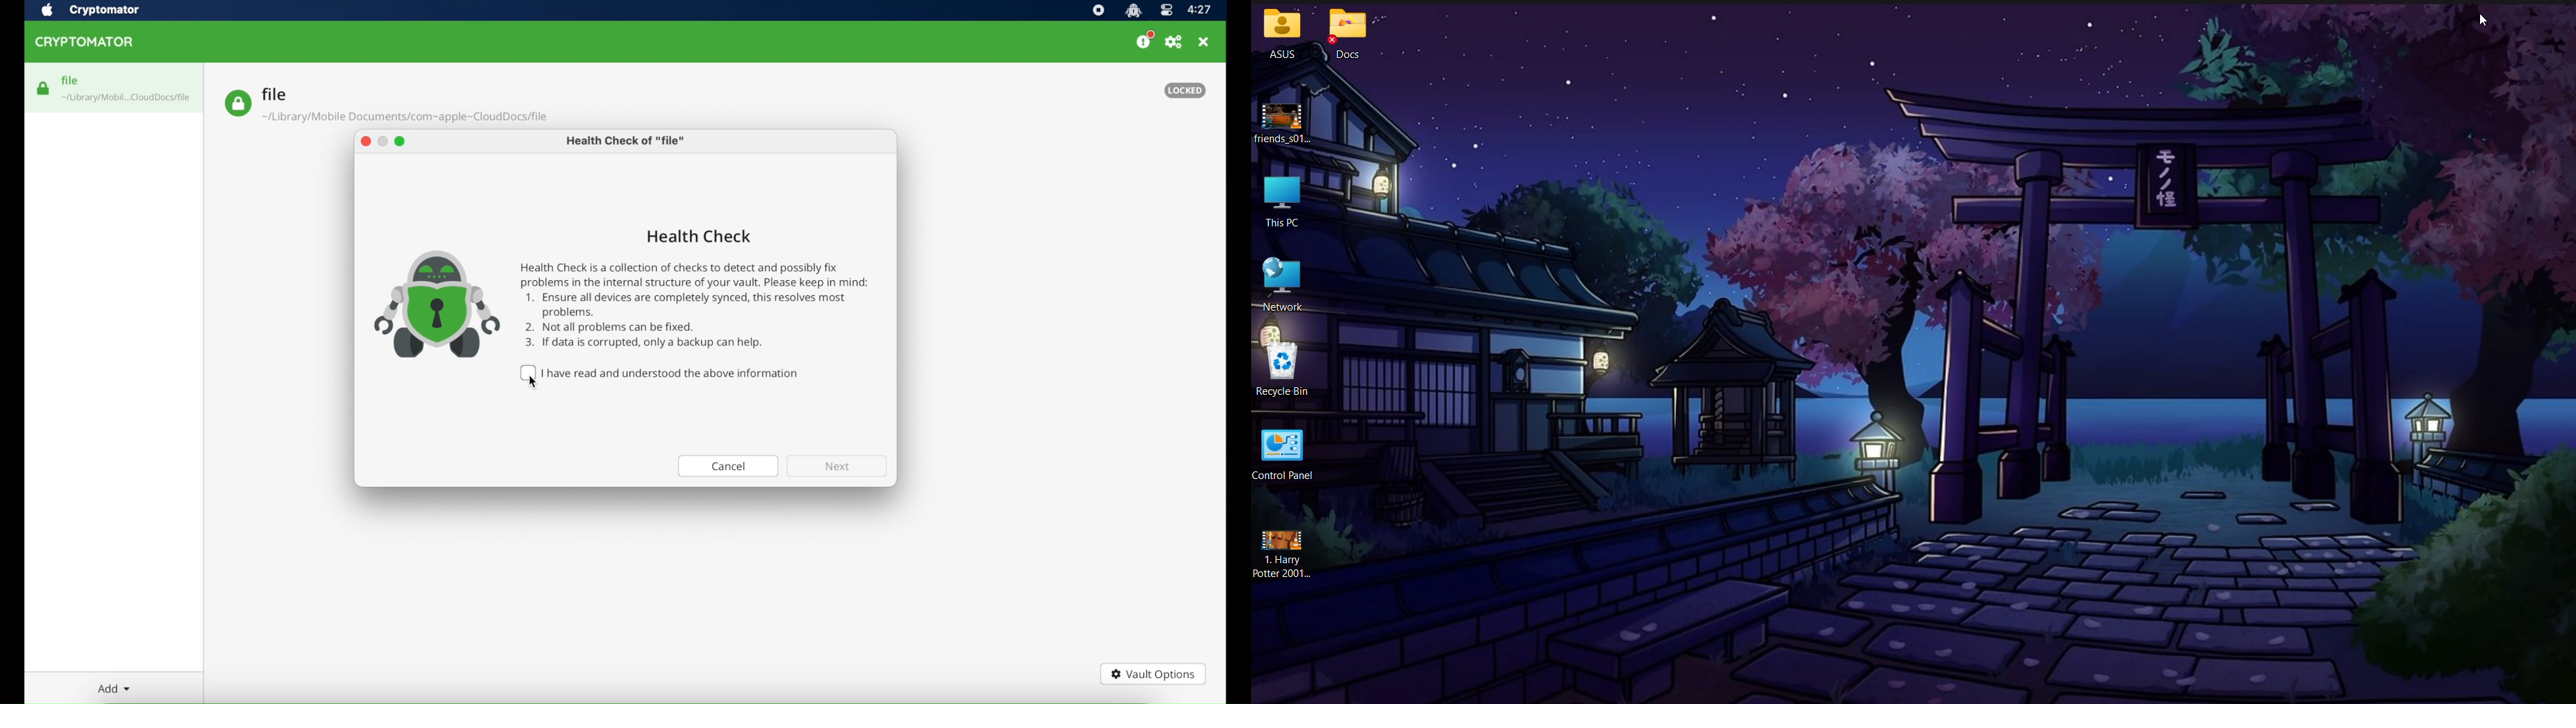 The width and height of the screenshot is (2576, 728). What do you see at coordinates (1185, 90) in the screenshot?
I see `locked` at bounding box center [1185, 90].